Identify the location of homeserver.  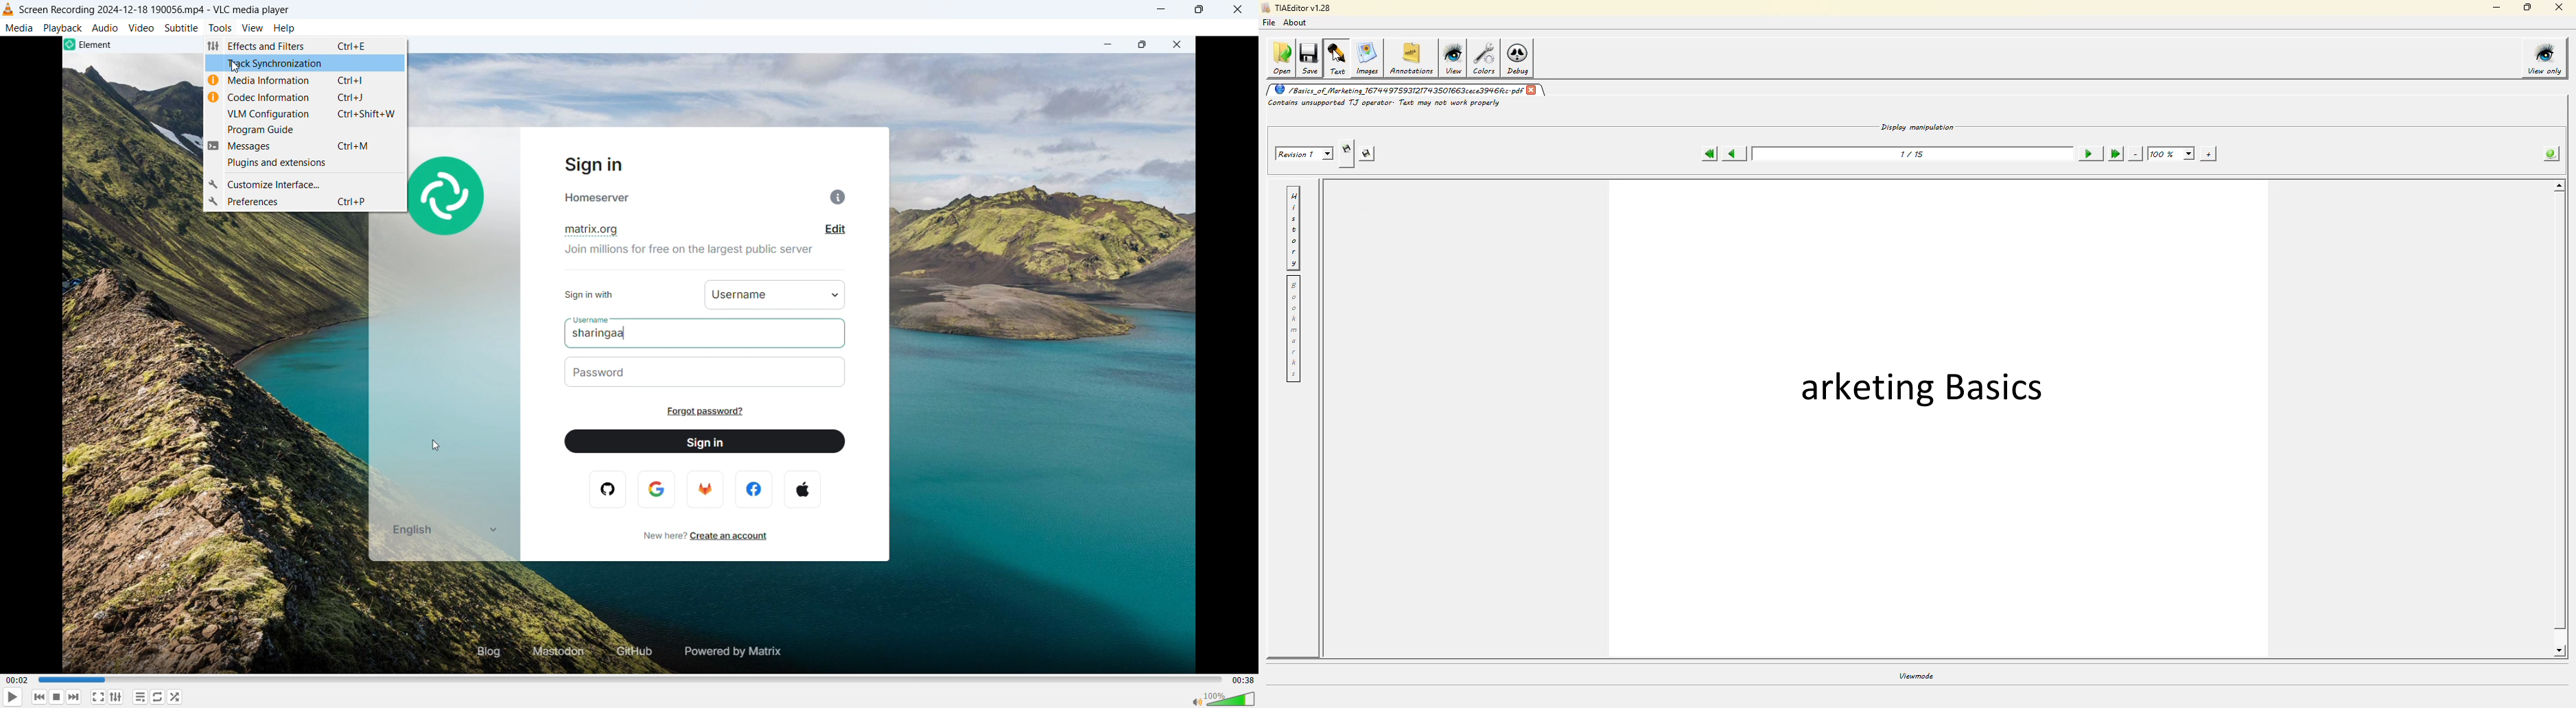
(597, 199).